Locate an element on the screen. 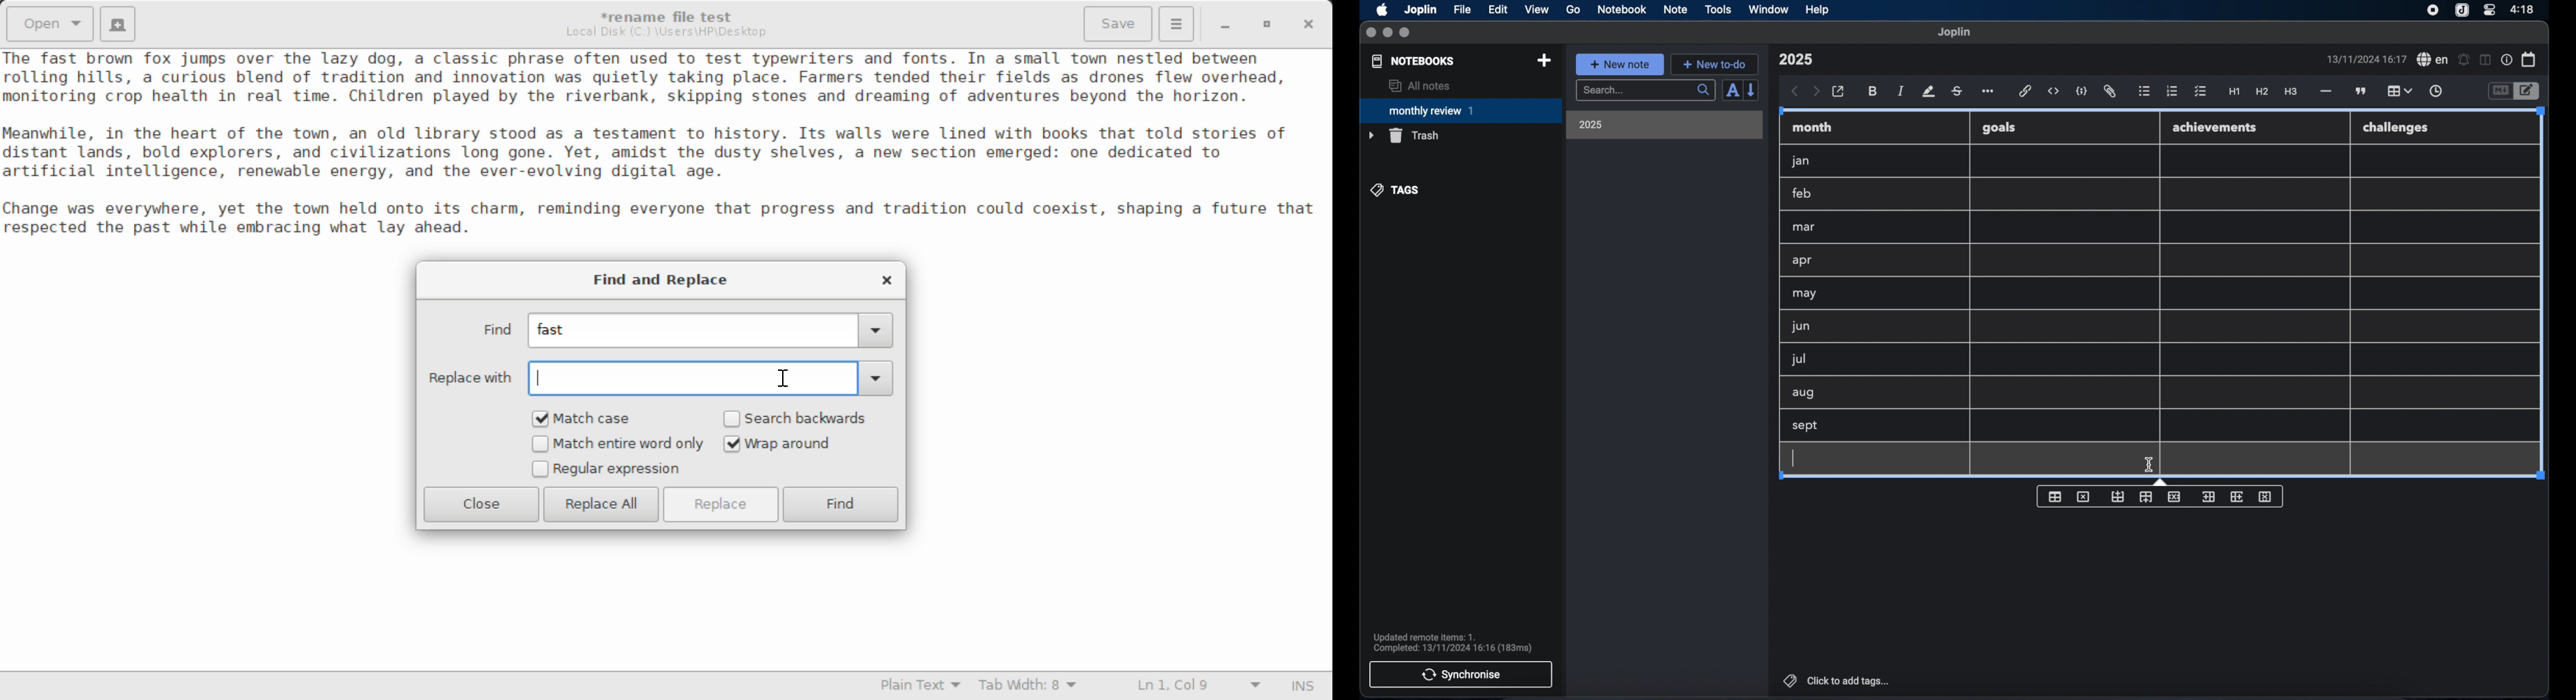 The height and width of the screenshot is (700, 2576). calendar is located at coordinates (2529, 59).